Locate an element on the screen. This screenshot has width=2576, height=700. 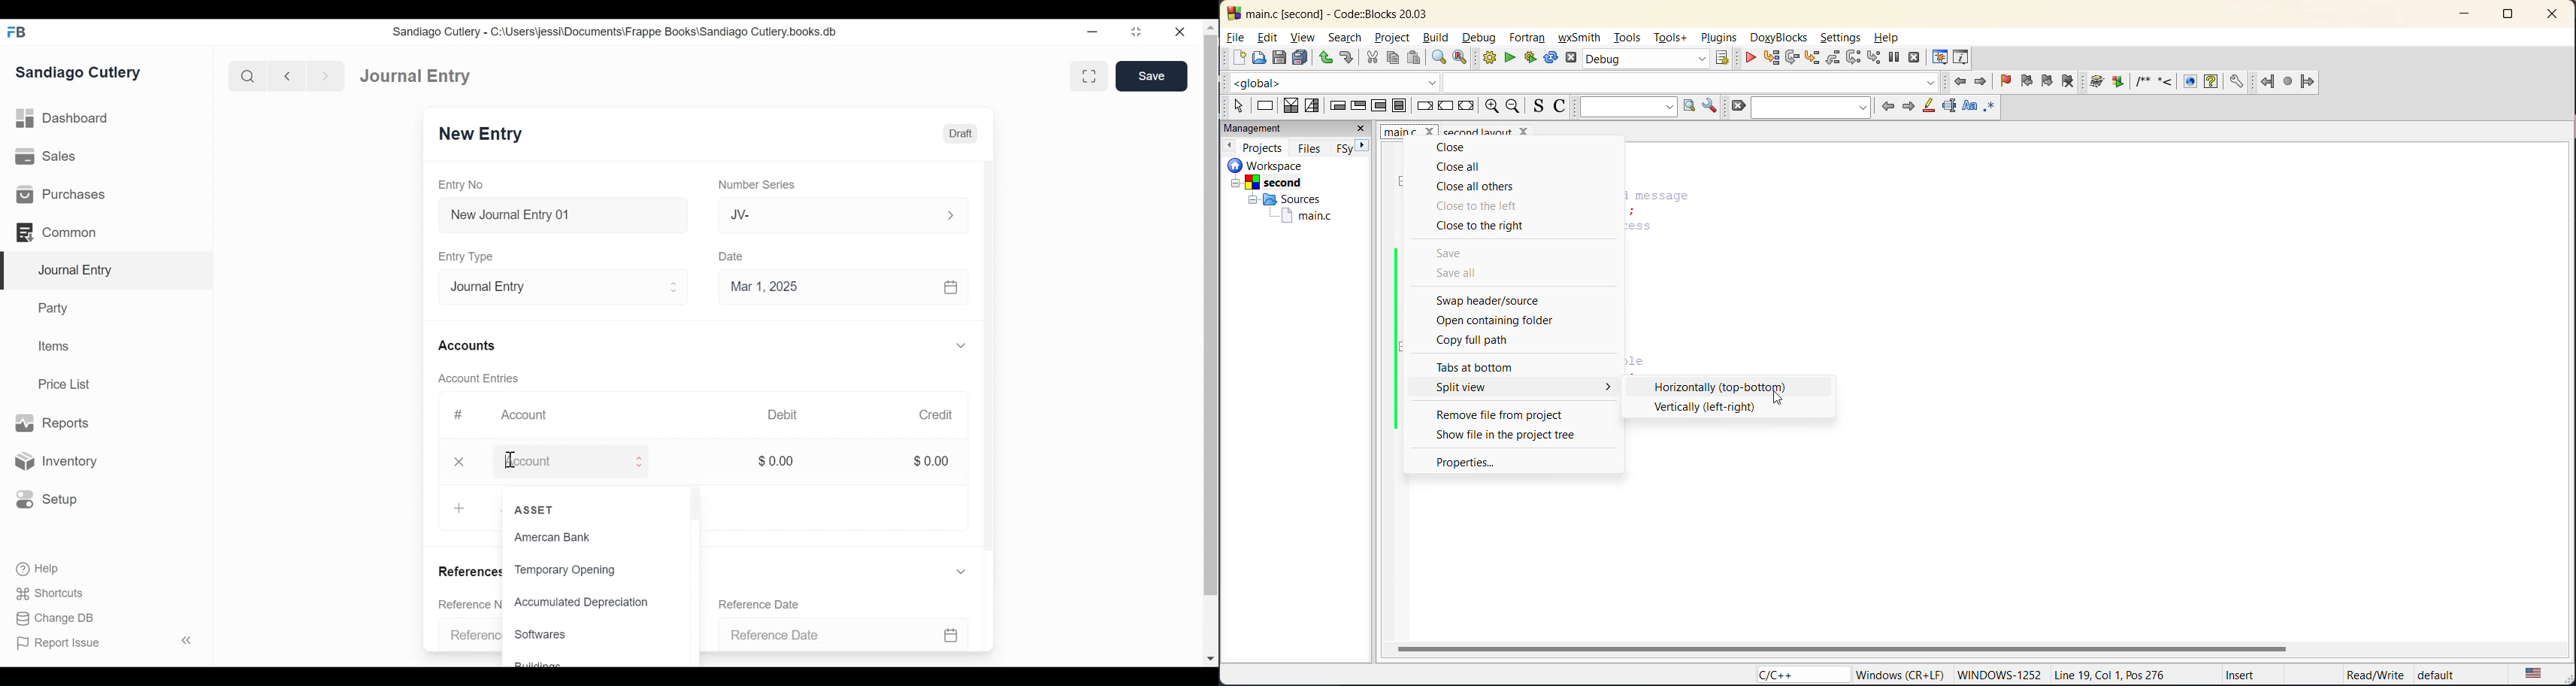
debug is located at coordinates (1482, 36).